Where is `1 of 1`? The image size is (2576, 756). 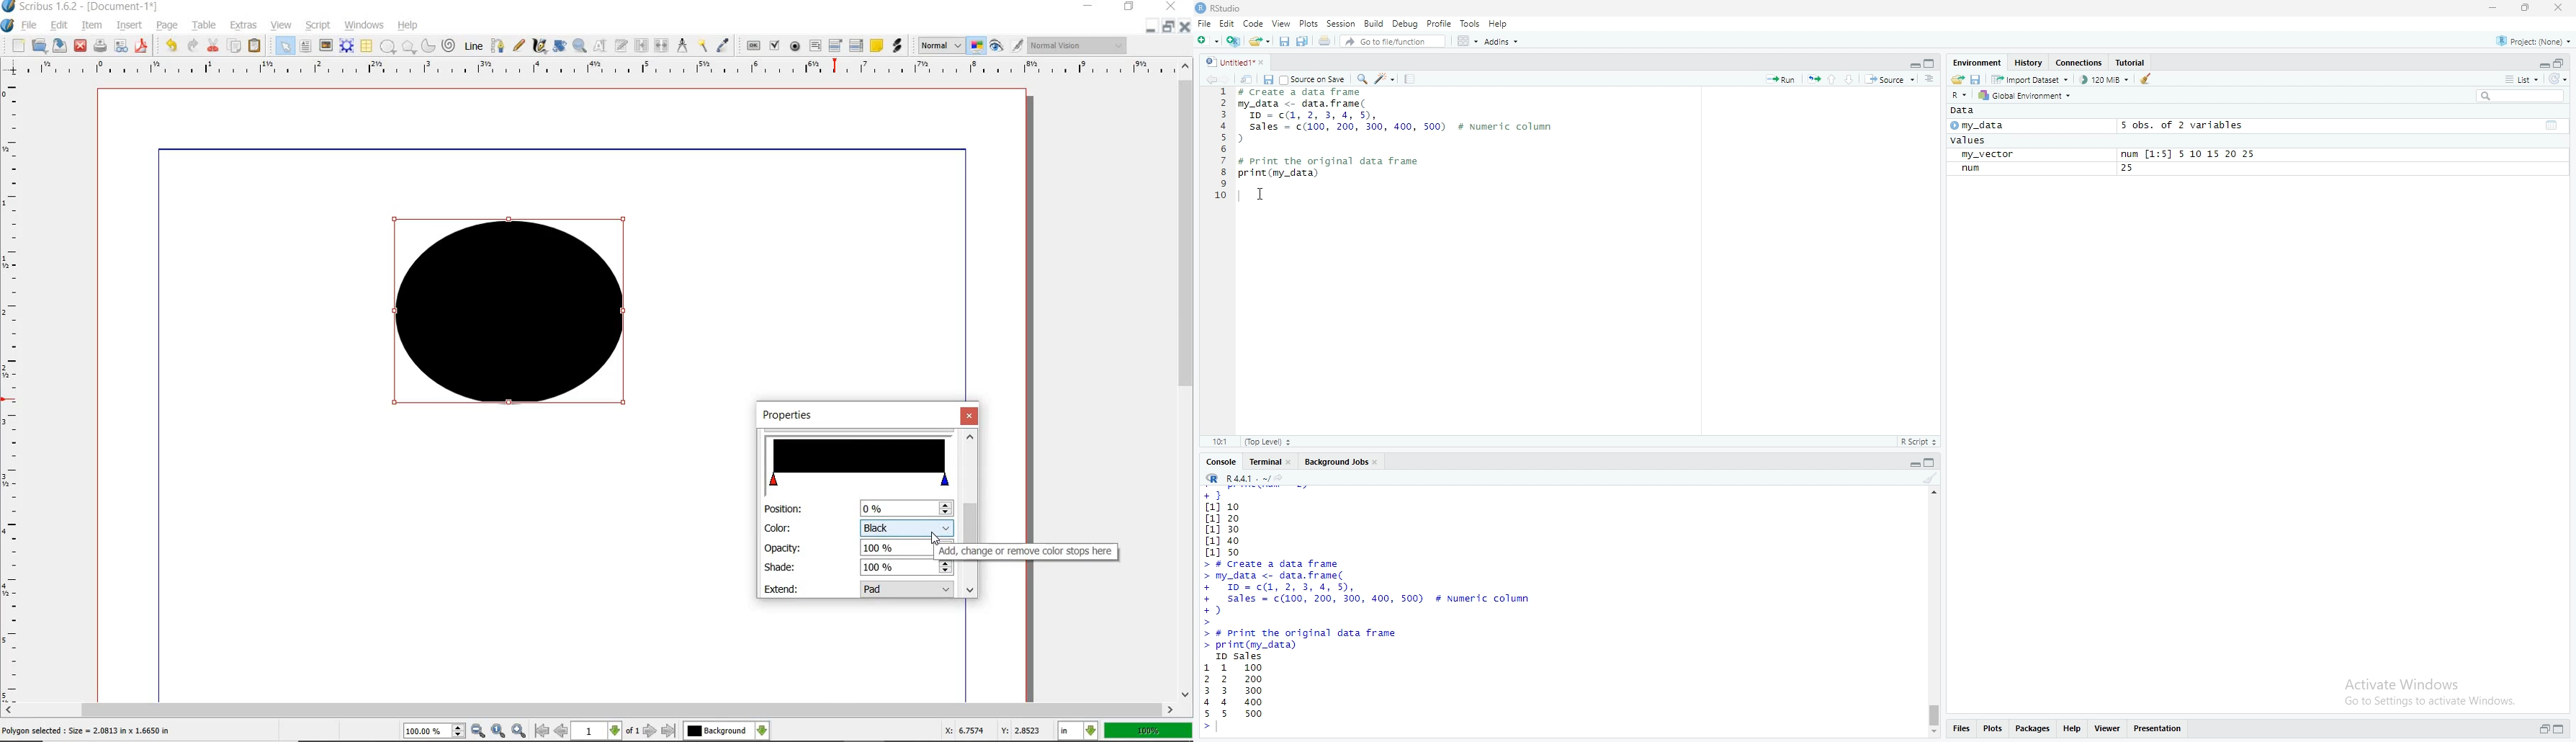 1 of 1 is located at coordinates (607, 731).